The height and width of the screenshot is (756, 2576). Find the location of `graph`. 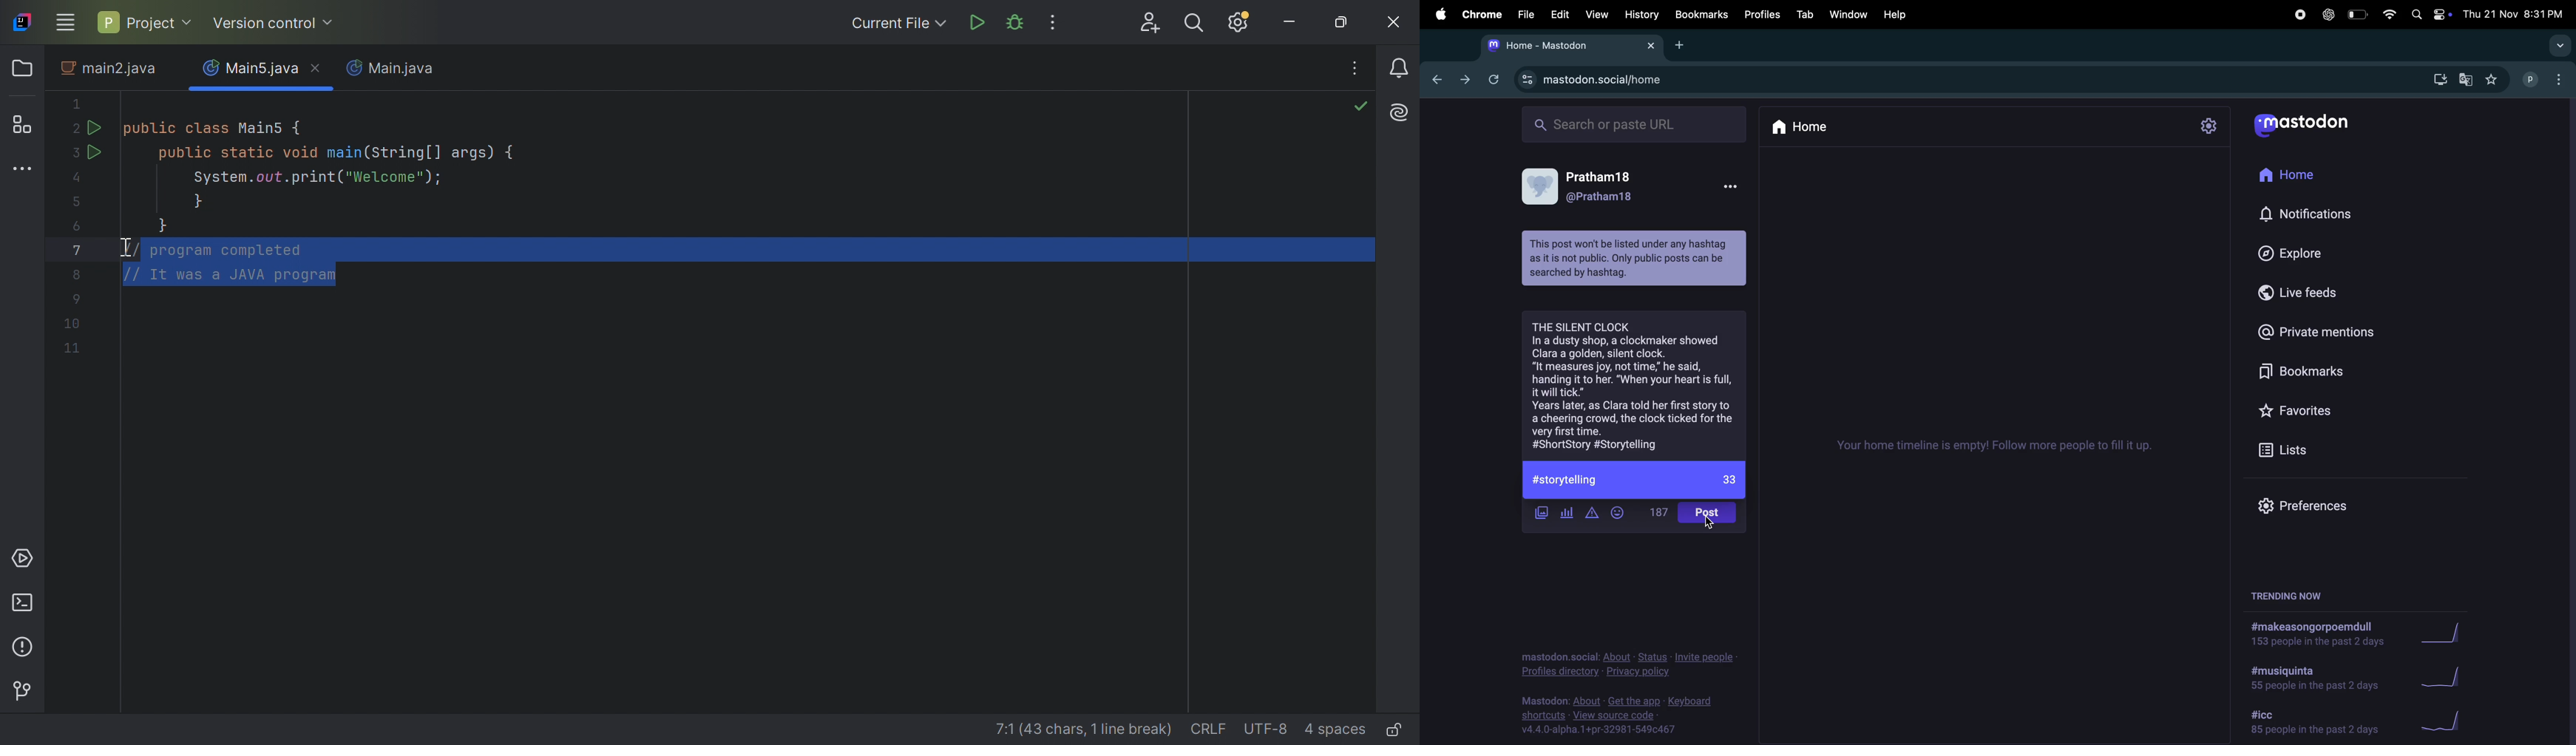

graph is located at coordinates (2445, 677).